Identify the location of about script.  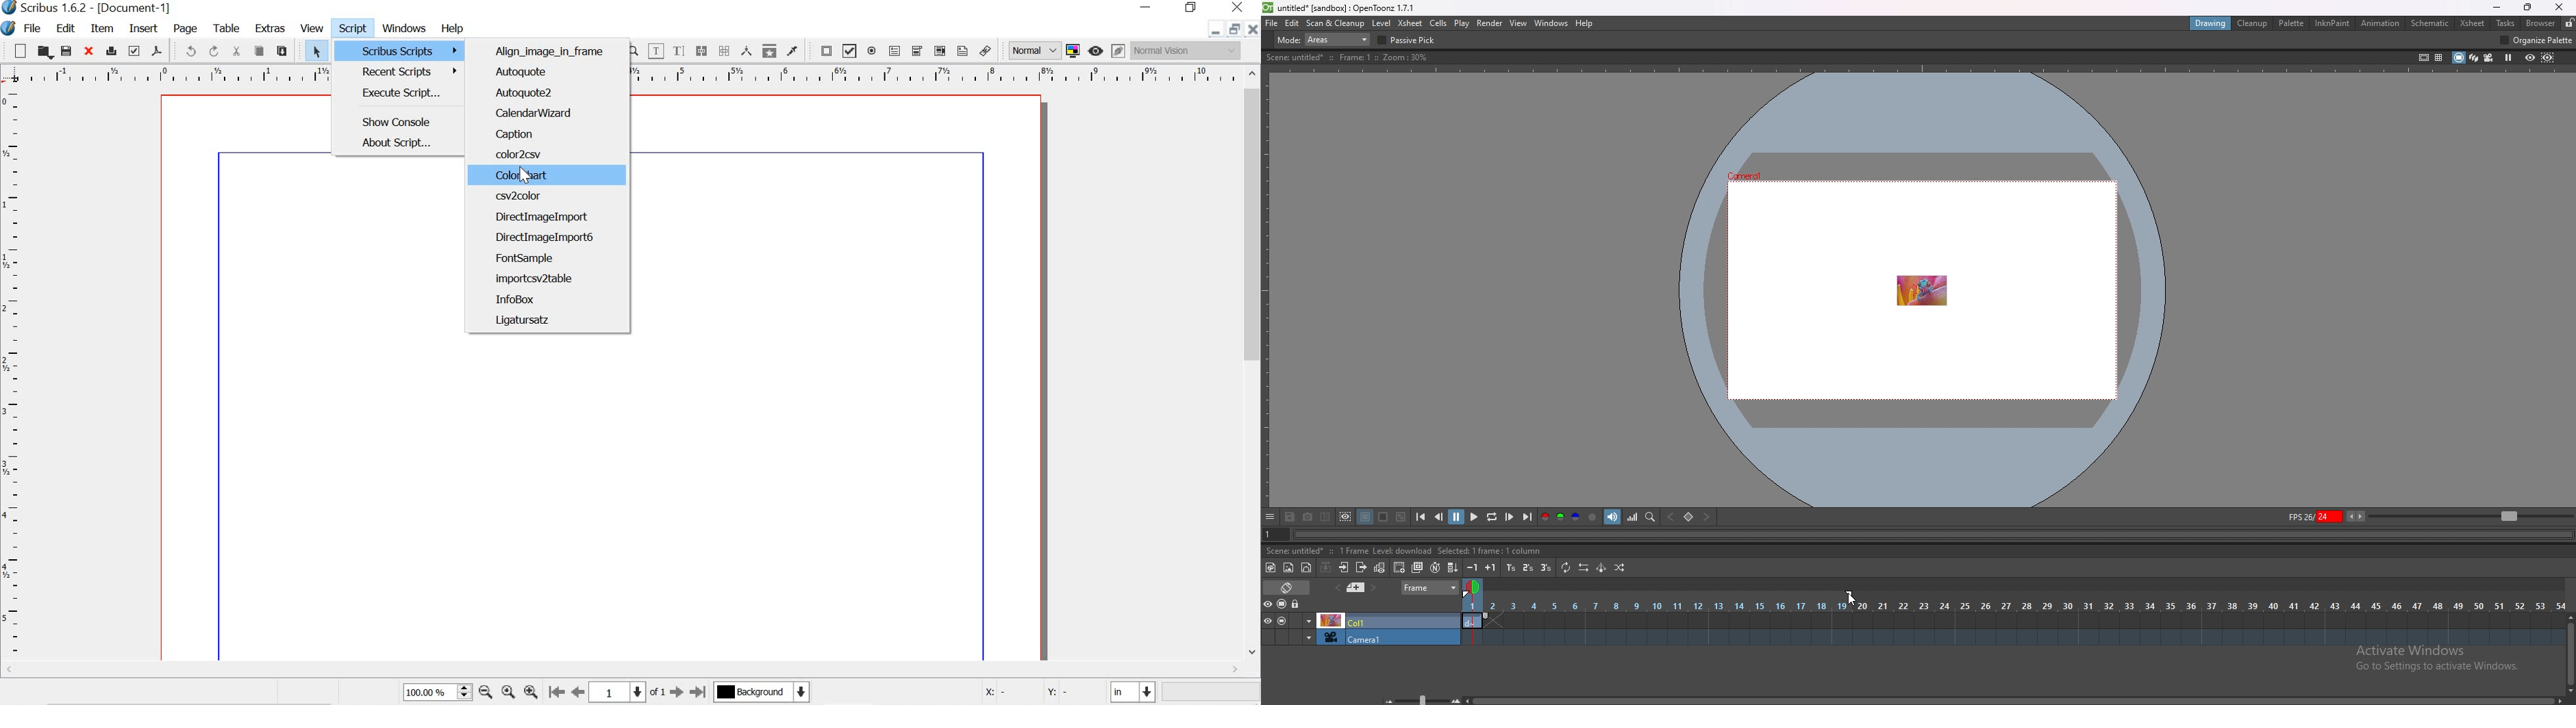
(397, 143).